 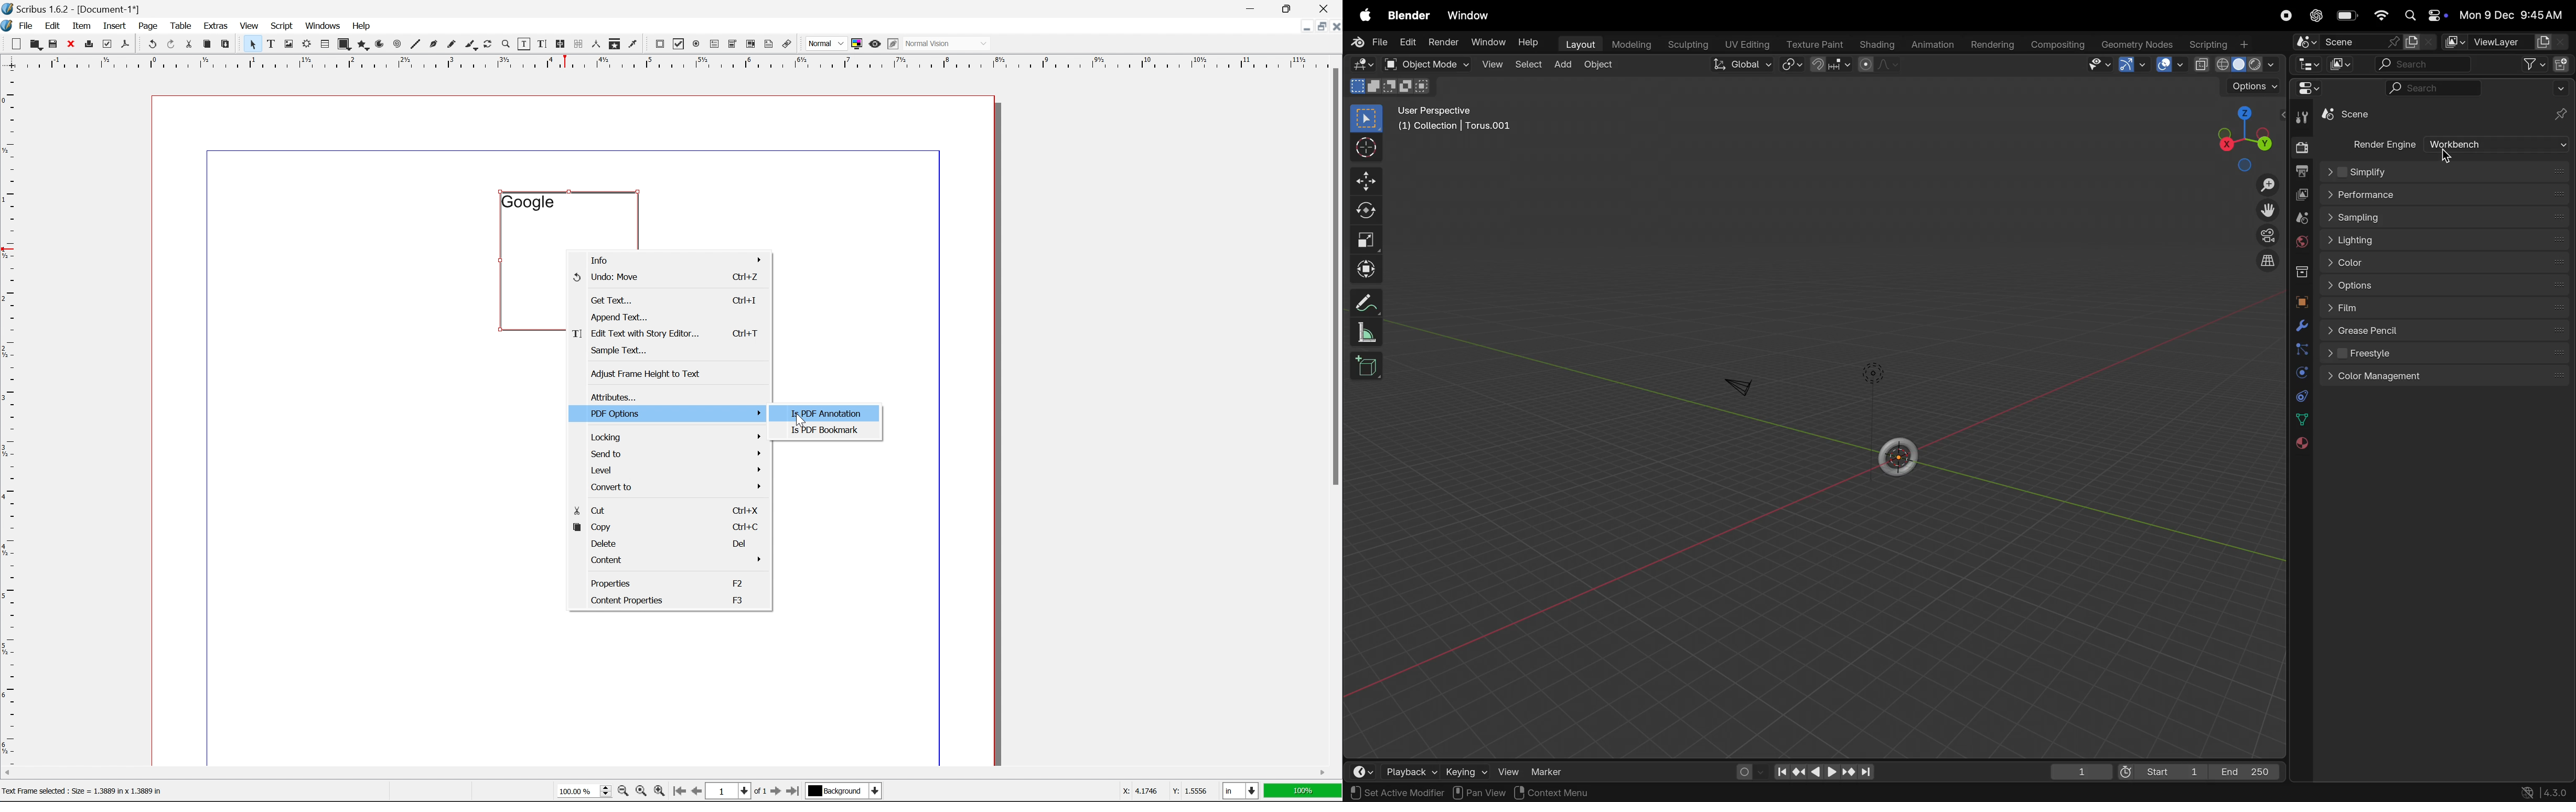 I want to click on object, so click(x=2301, y=301).